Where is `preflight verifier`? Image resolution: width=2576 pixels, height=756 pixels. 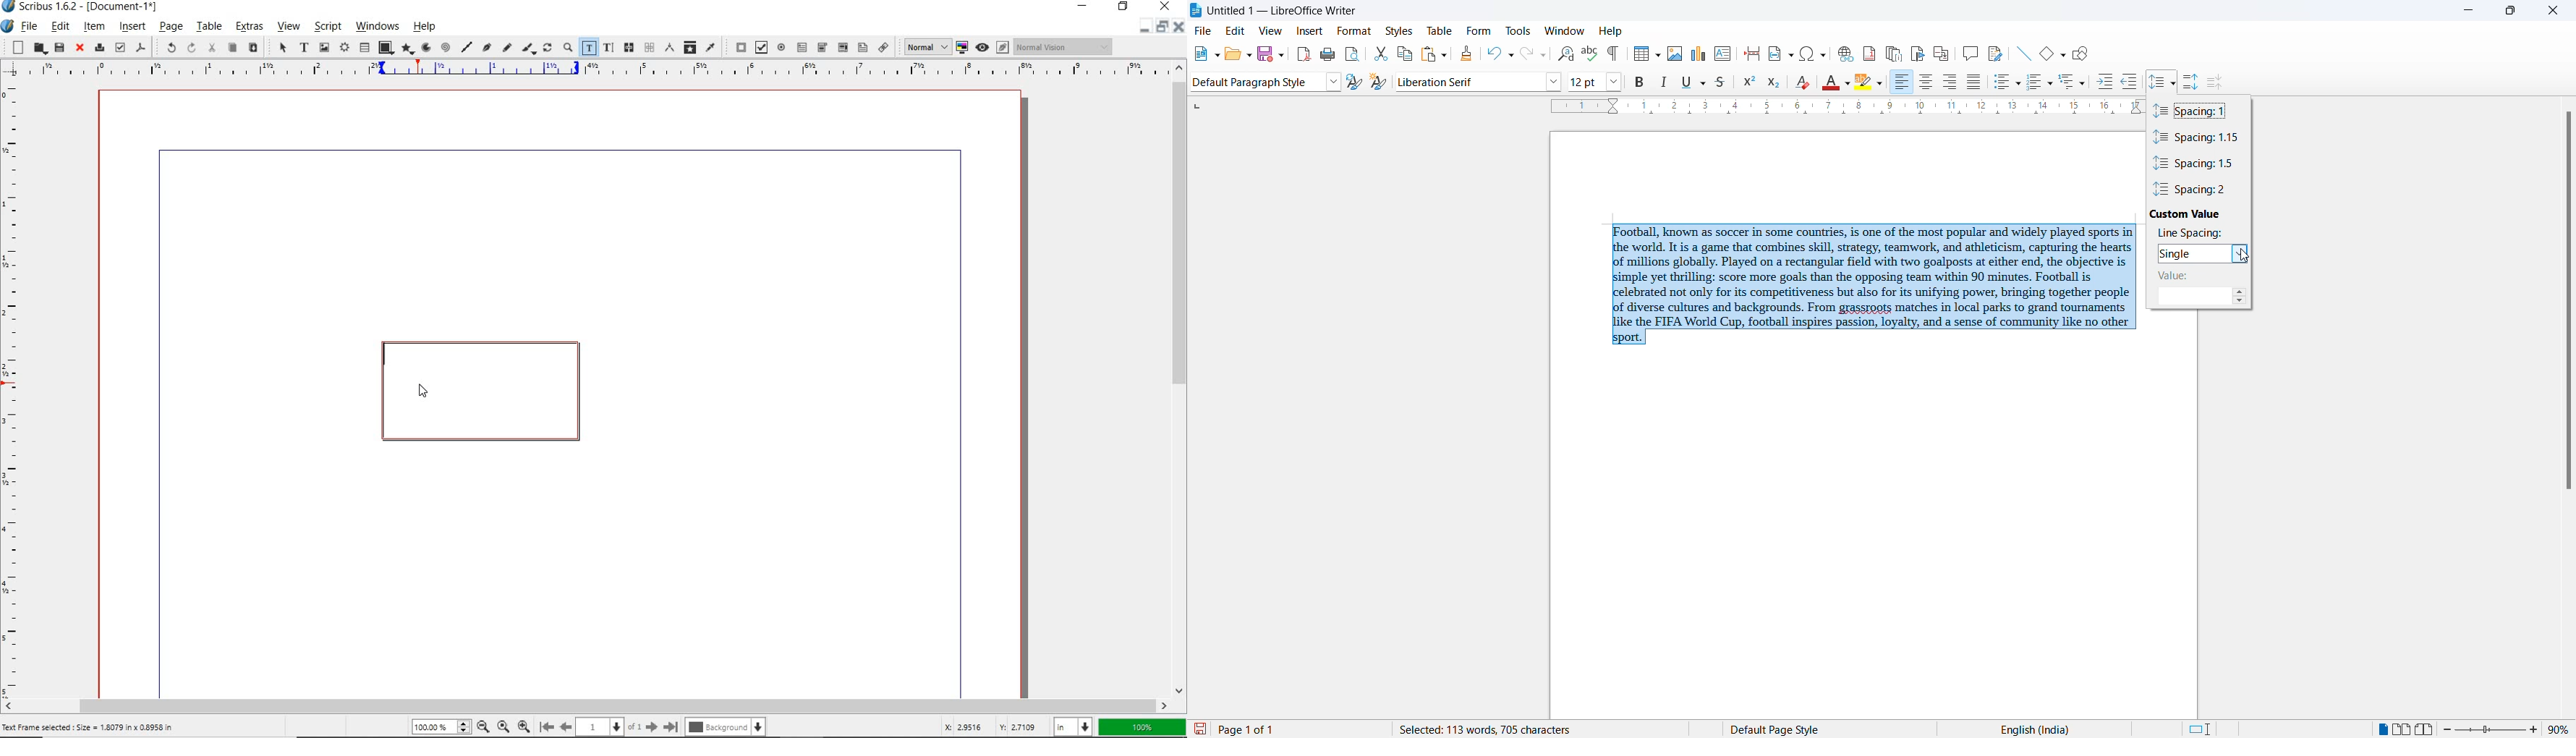
preflight verifier is located at coordinates (119, 47).